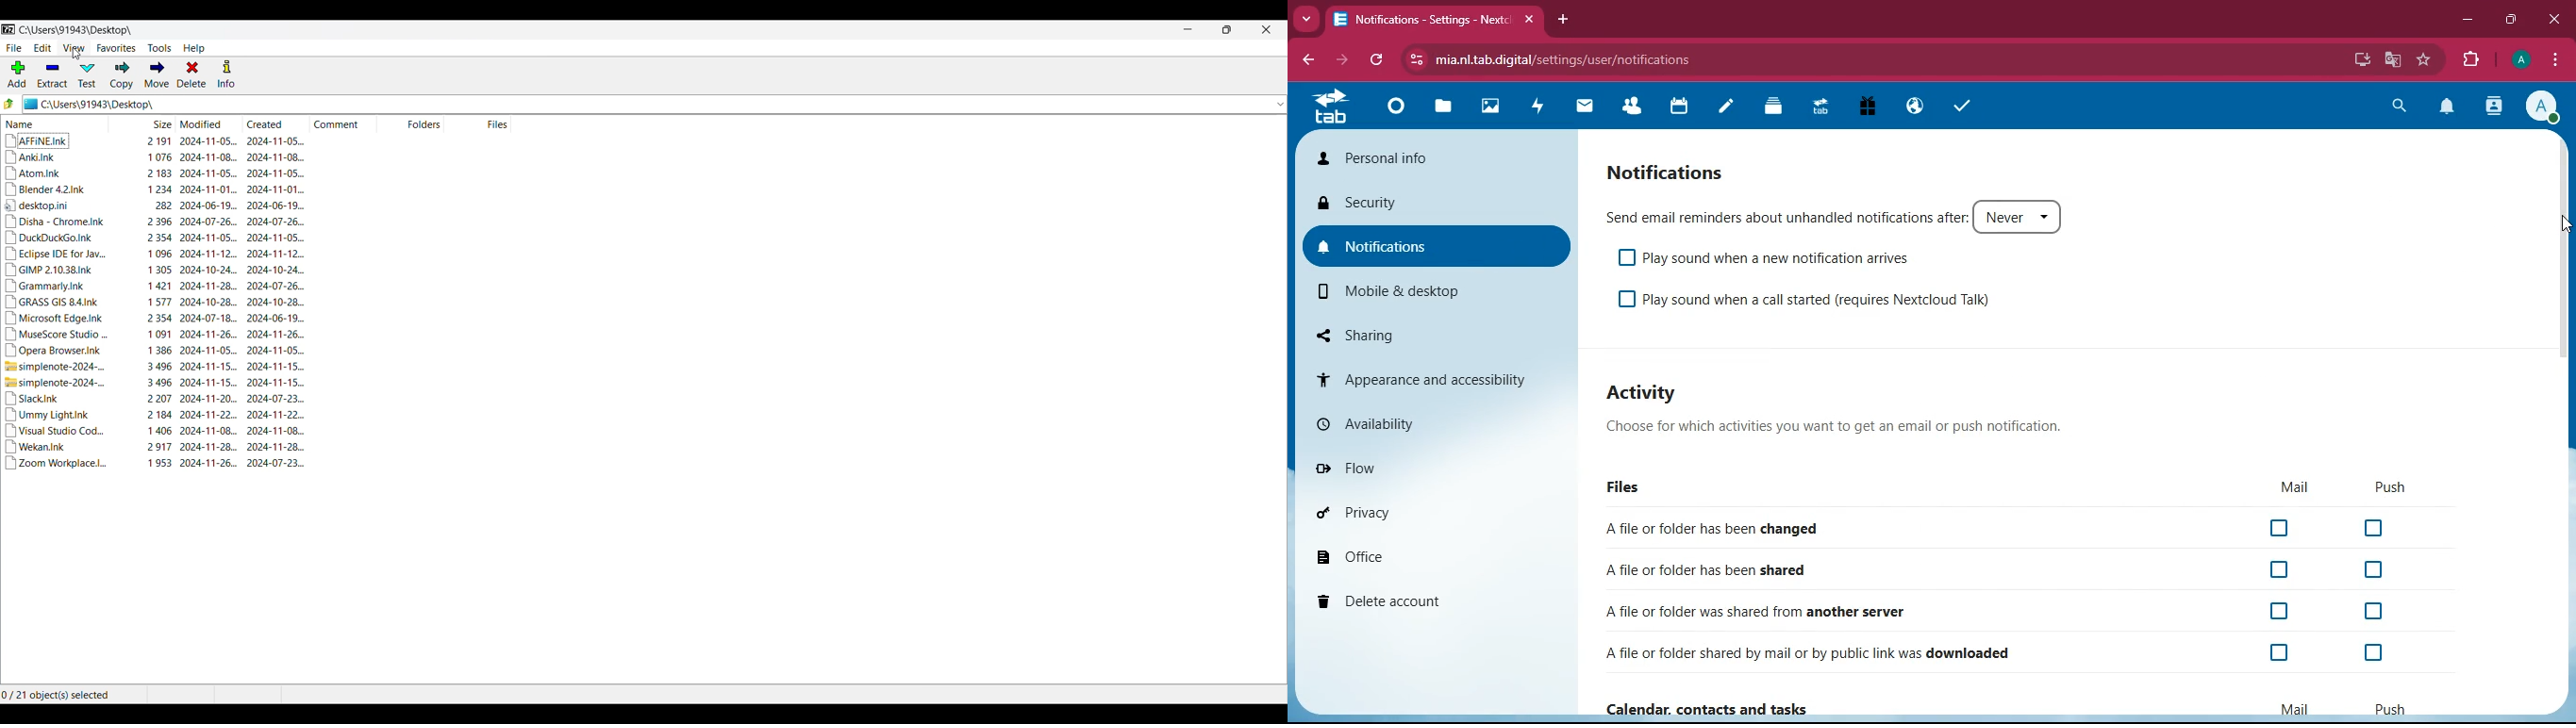 This screenshot has height=728, width=2576. I want to click on cursor, so click(2565, 224).